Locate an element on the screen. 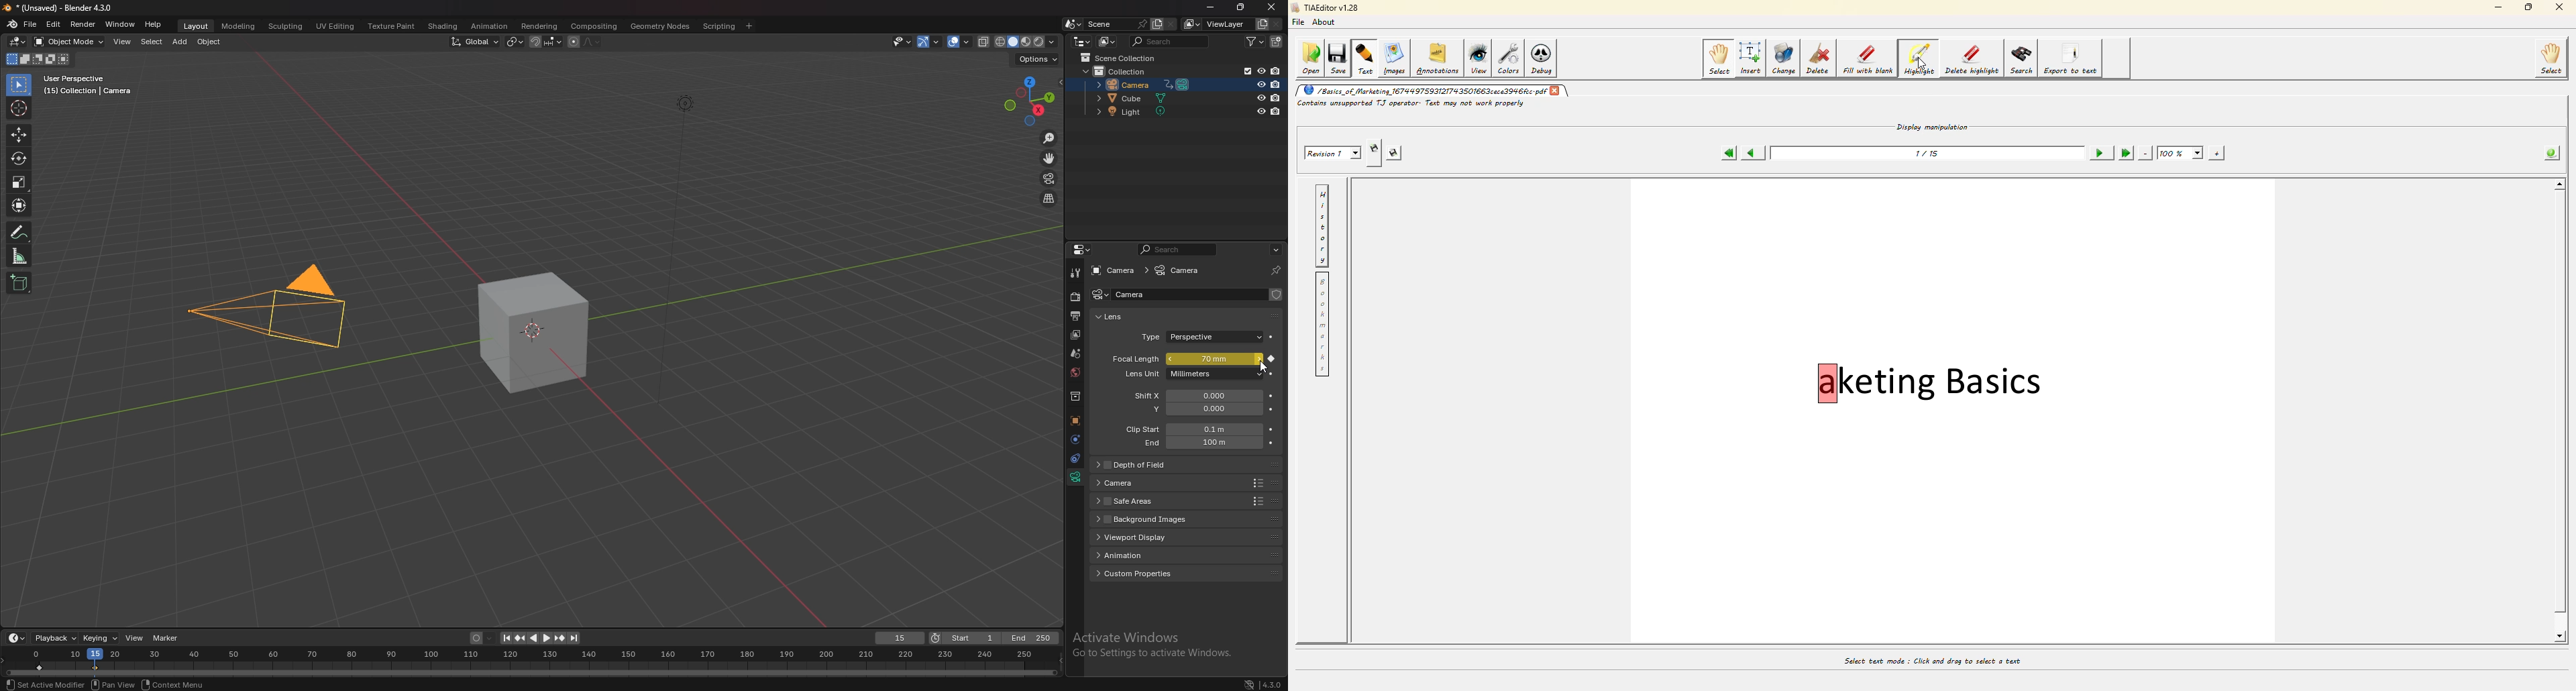 The image size is (2576, 700). modeling is located at coordinates (238, 27).